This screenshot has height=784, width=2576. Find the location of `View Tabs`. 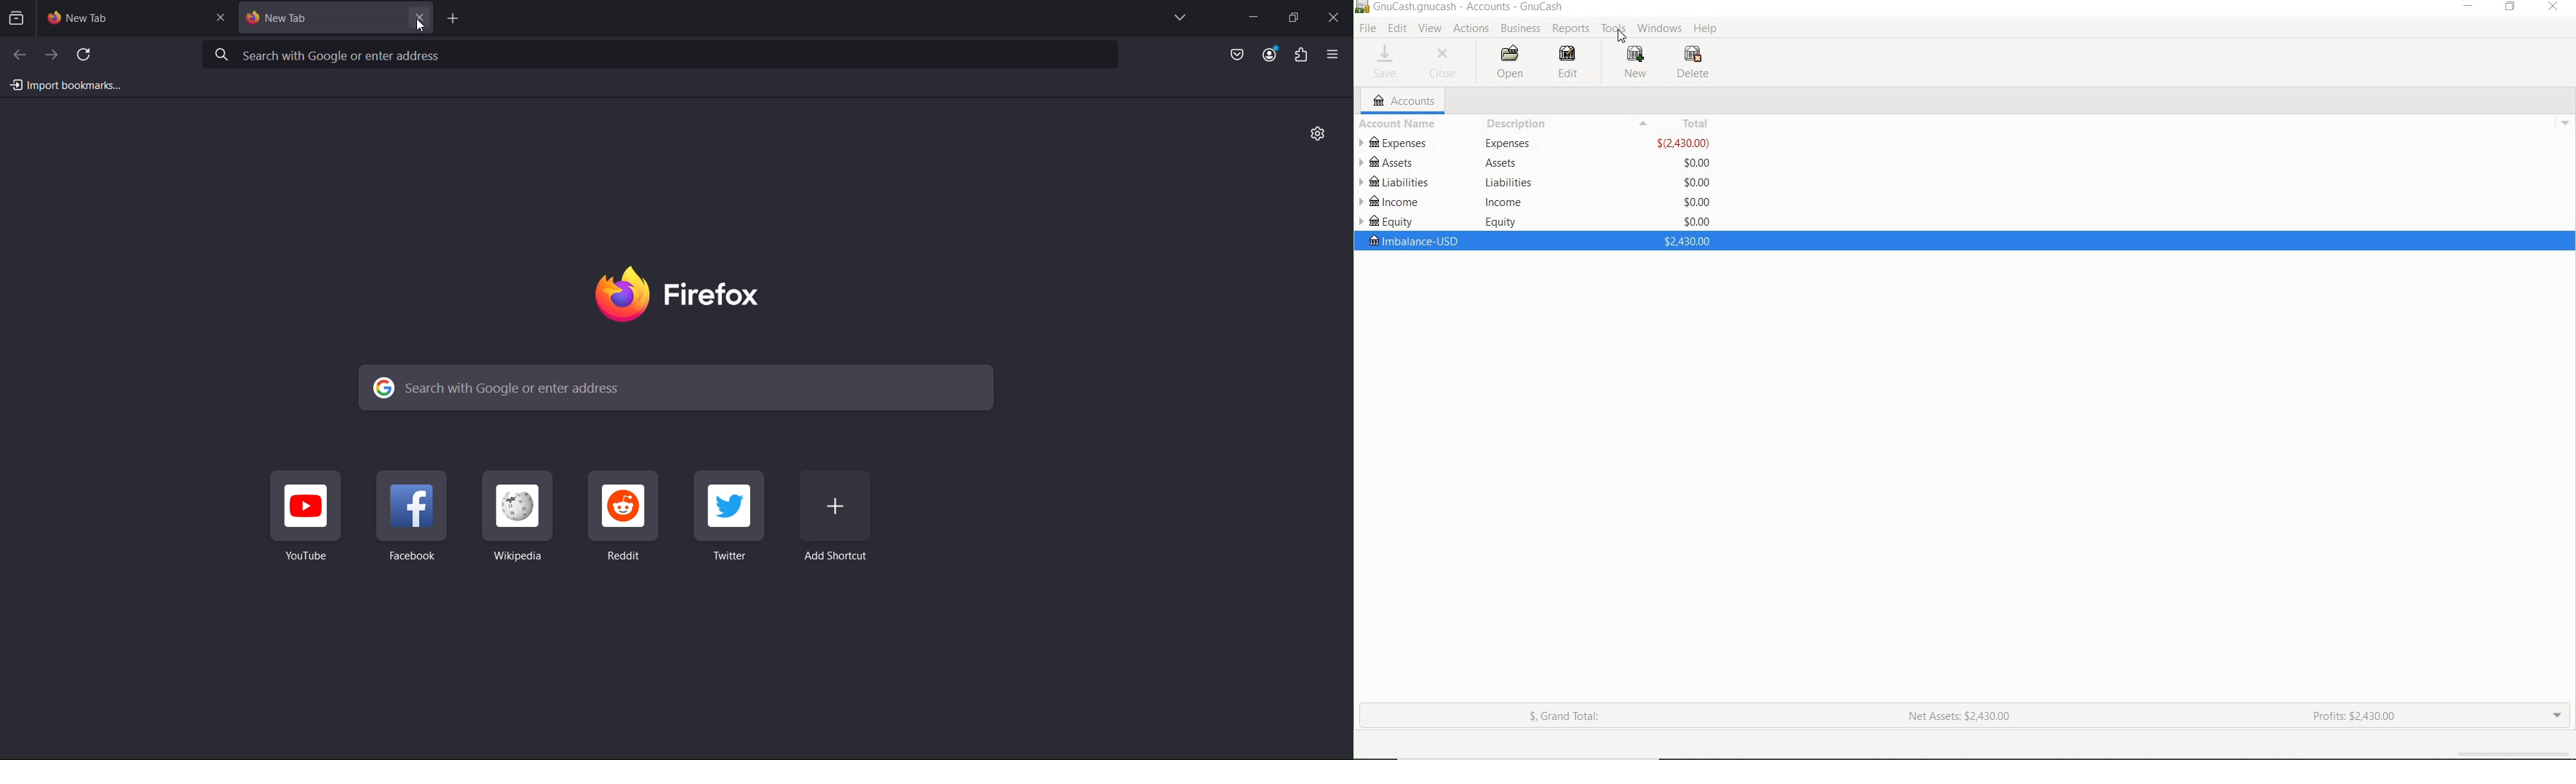

View Tabs is located at coordinates (1181, 17).